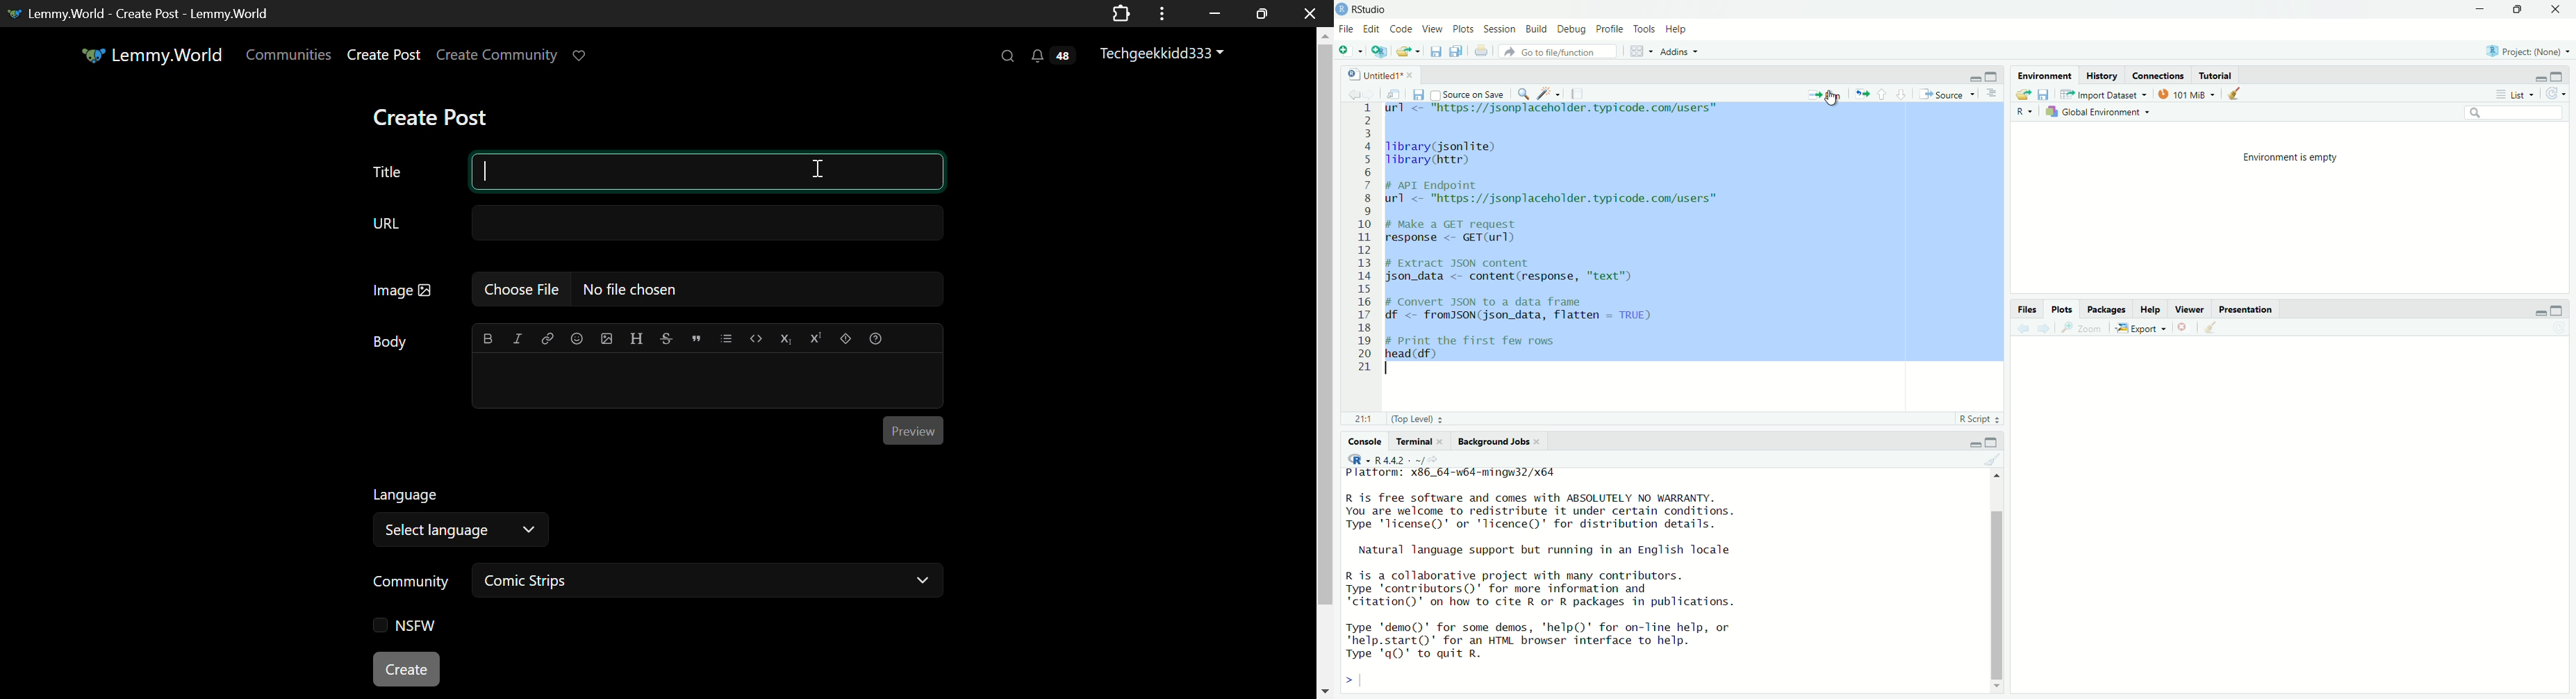 This screenshot has width=2576, height=700. Describe the element at coordinates (1359, 459) in the screenshot. I see `R Icon` at that location.